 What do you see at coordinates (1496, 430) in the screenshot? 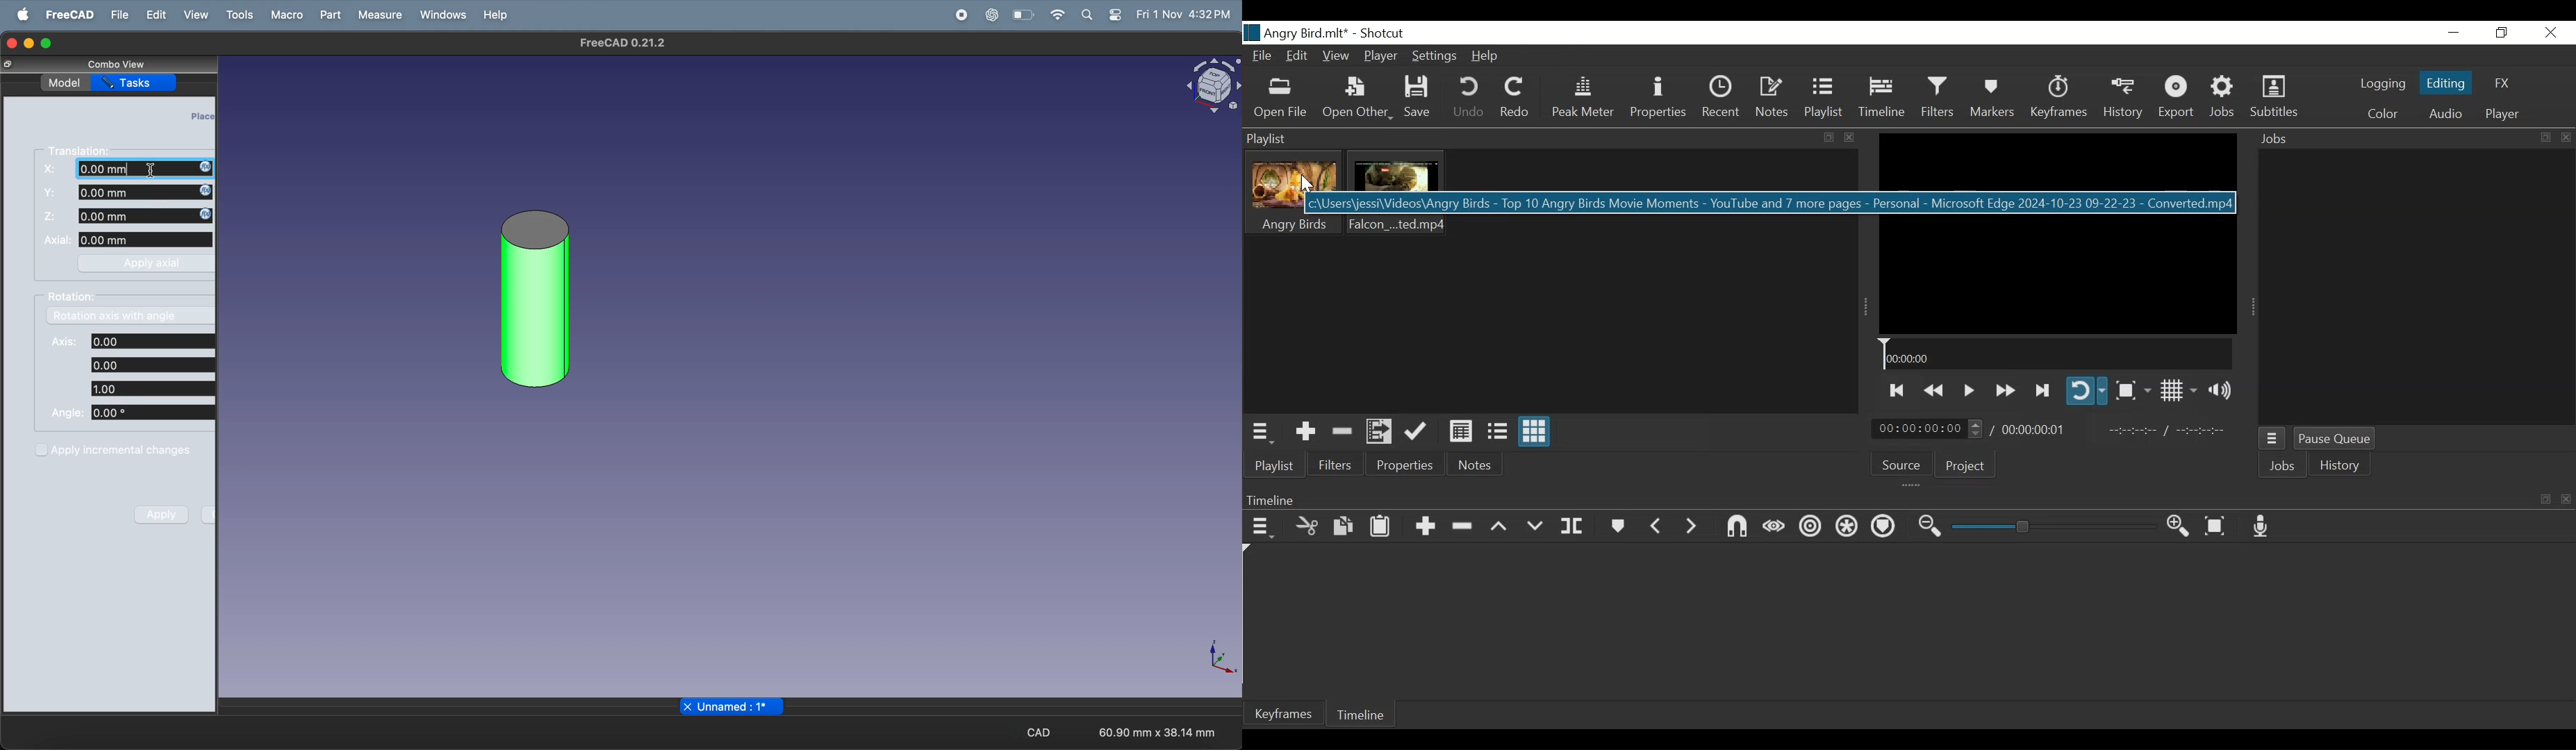
I see `View as files` at bounding box center [1496, 430].